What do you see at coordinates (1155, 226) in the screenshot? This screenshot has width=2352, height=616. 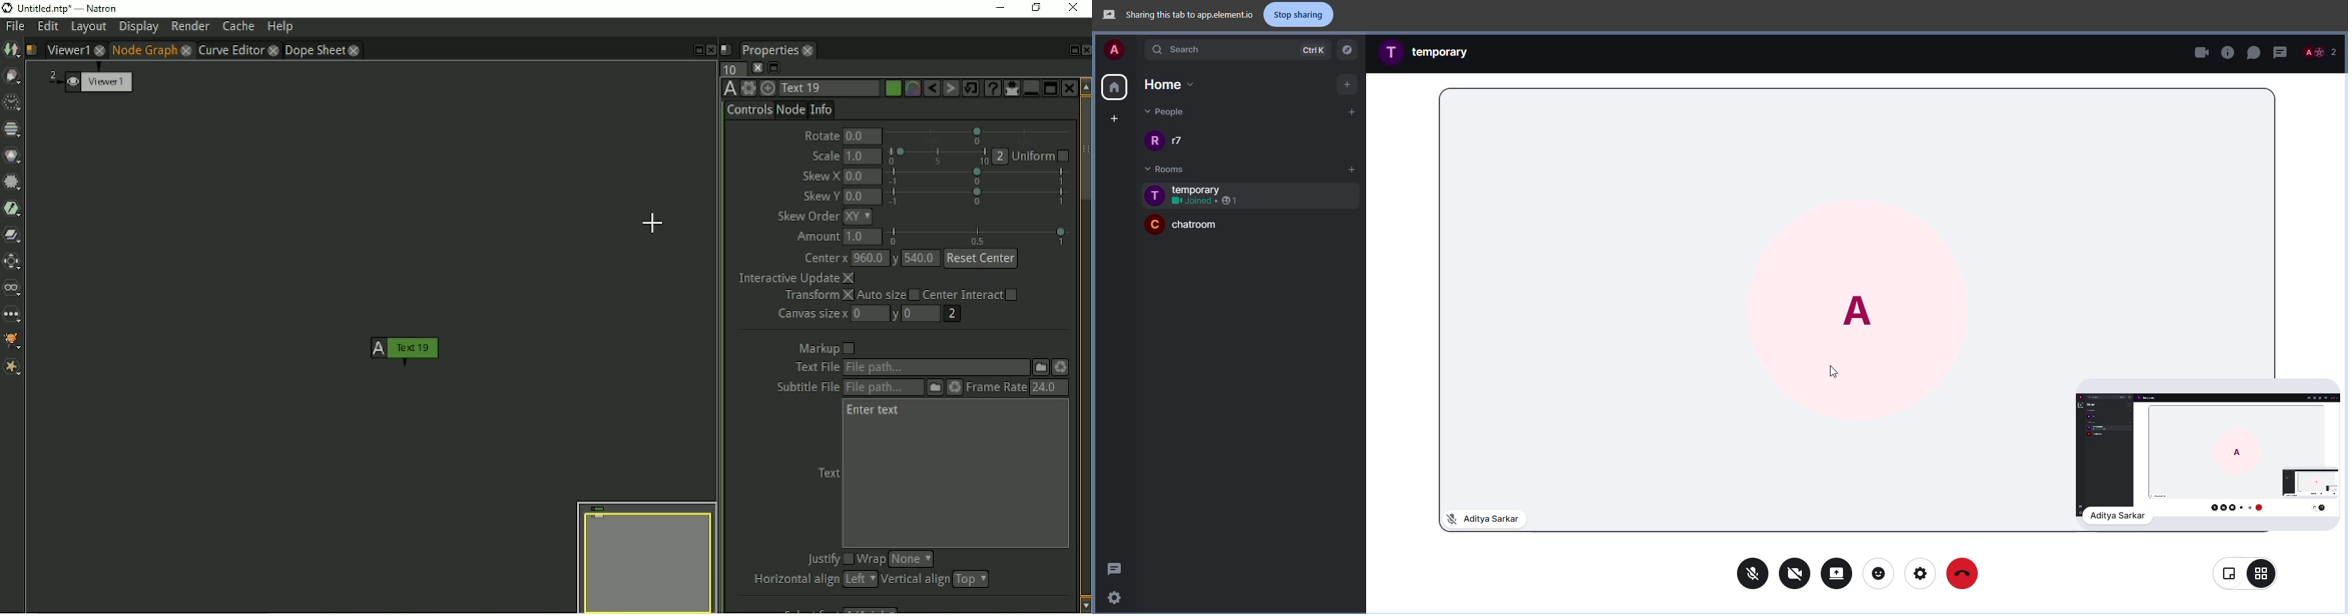 I see `profile` at bounding box center [1155, 226].